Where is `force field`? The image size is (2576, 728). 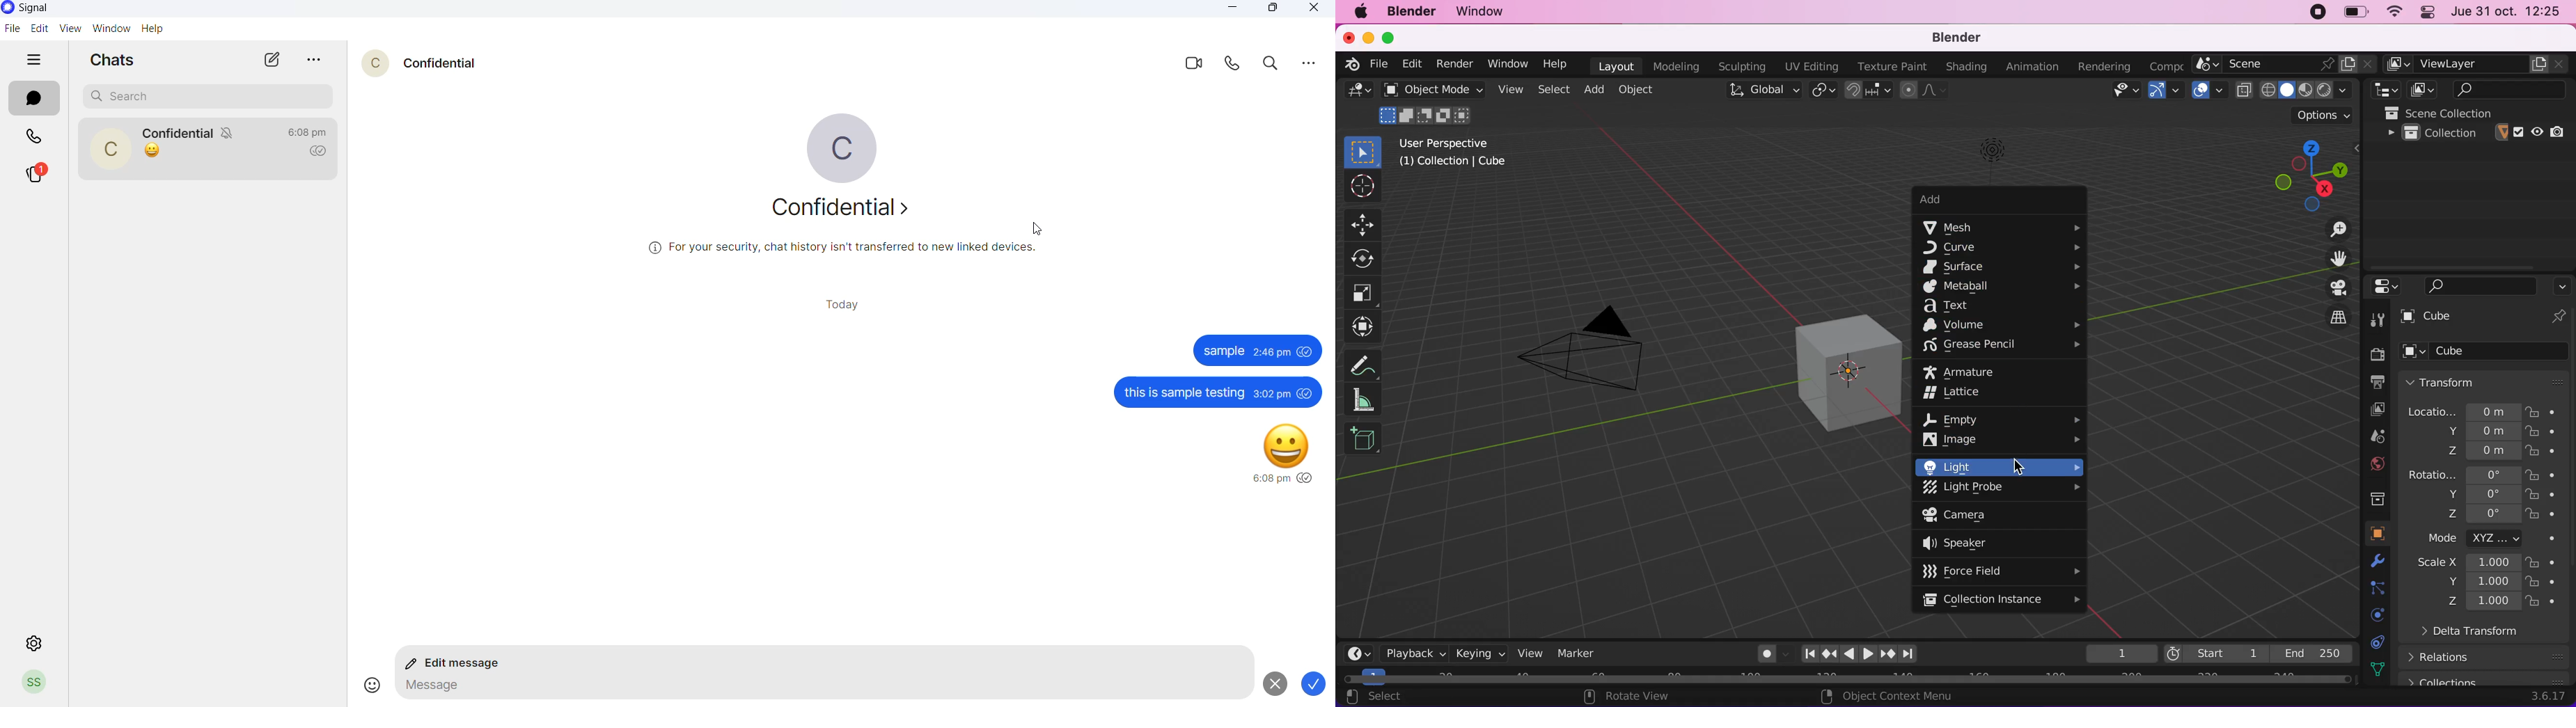 force field is located at coordinates (2000, 570).